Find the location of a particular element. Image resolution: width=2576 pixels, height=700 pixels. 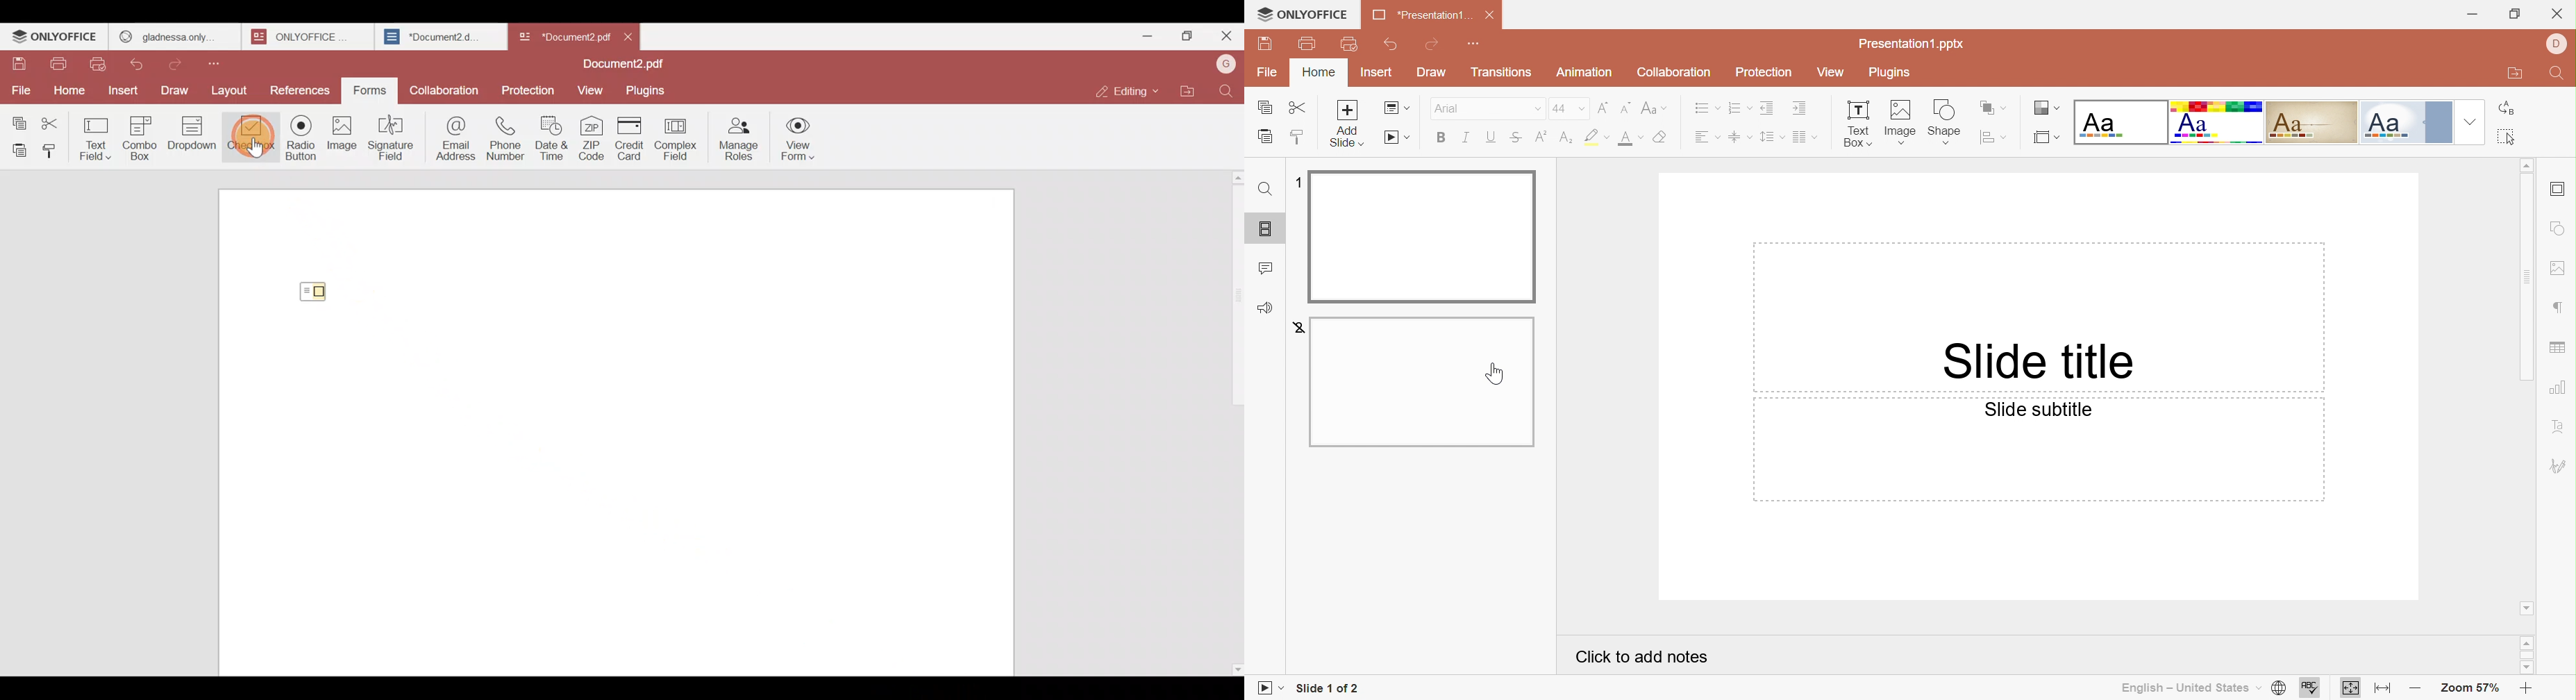

Classic is located at coordinates (2310, 122).